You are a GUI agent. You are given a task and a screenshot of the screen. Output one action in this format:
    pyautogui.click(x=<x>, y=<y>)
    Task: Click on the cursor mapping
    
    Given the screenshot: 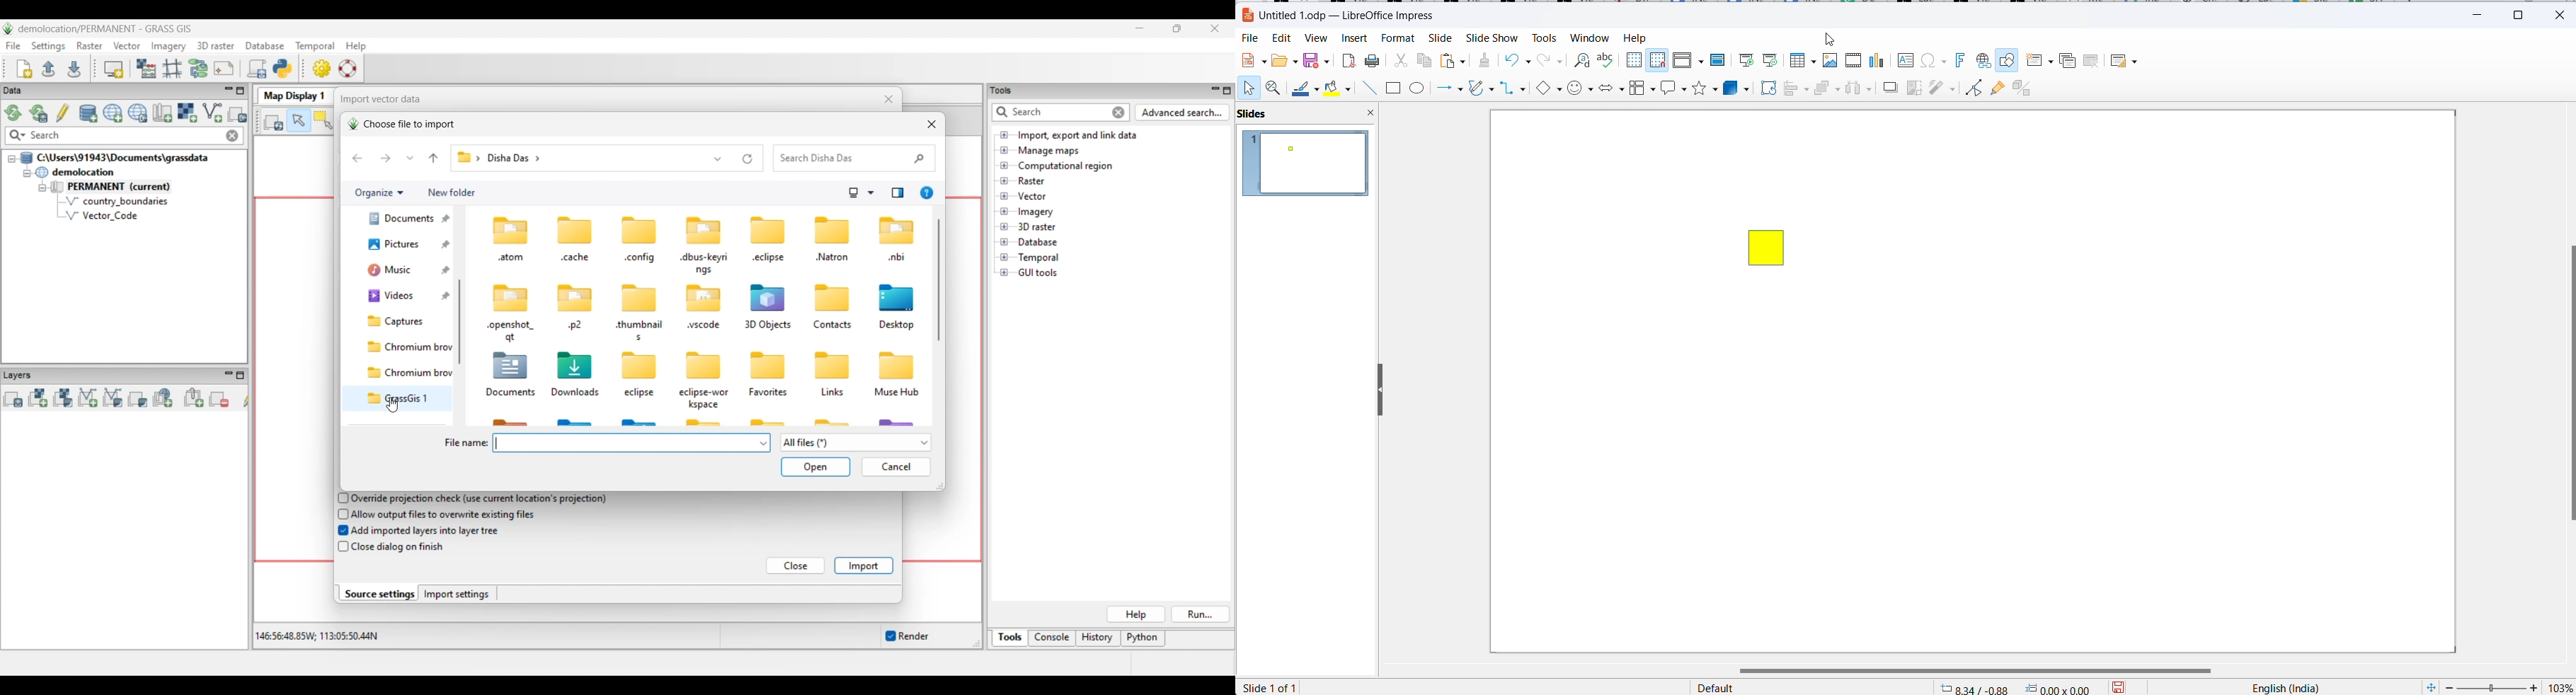 What is the action you would take?
    pyautogui.click(x=2017, y=687)
    